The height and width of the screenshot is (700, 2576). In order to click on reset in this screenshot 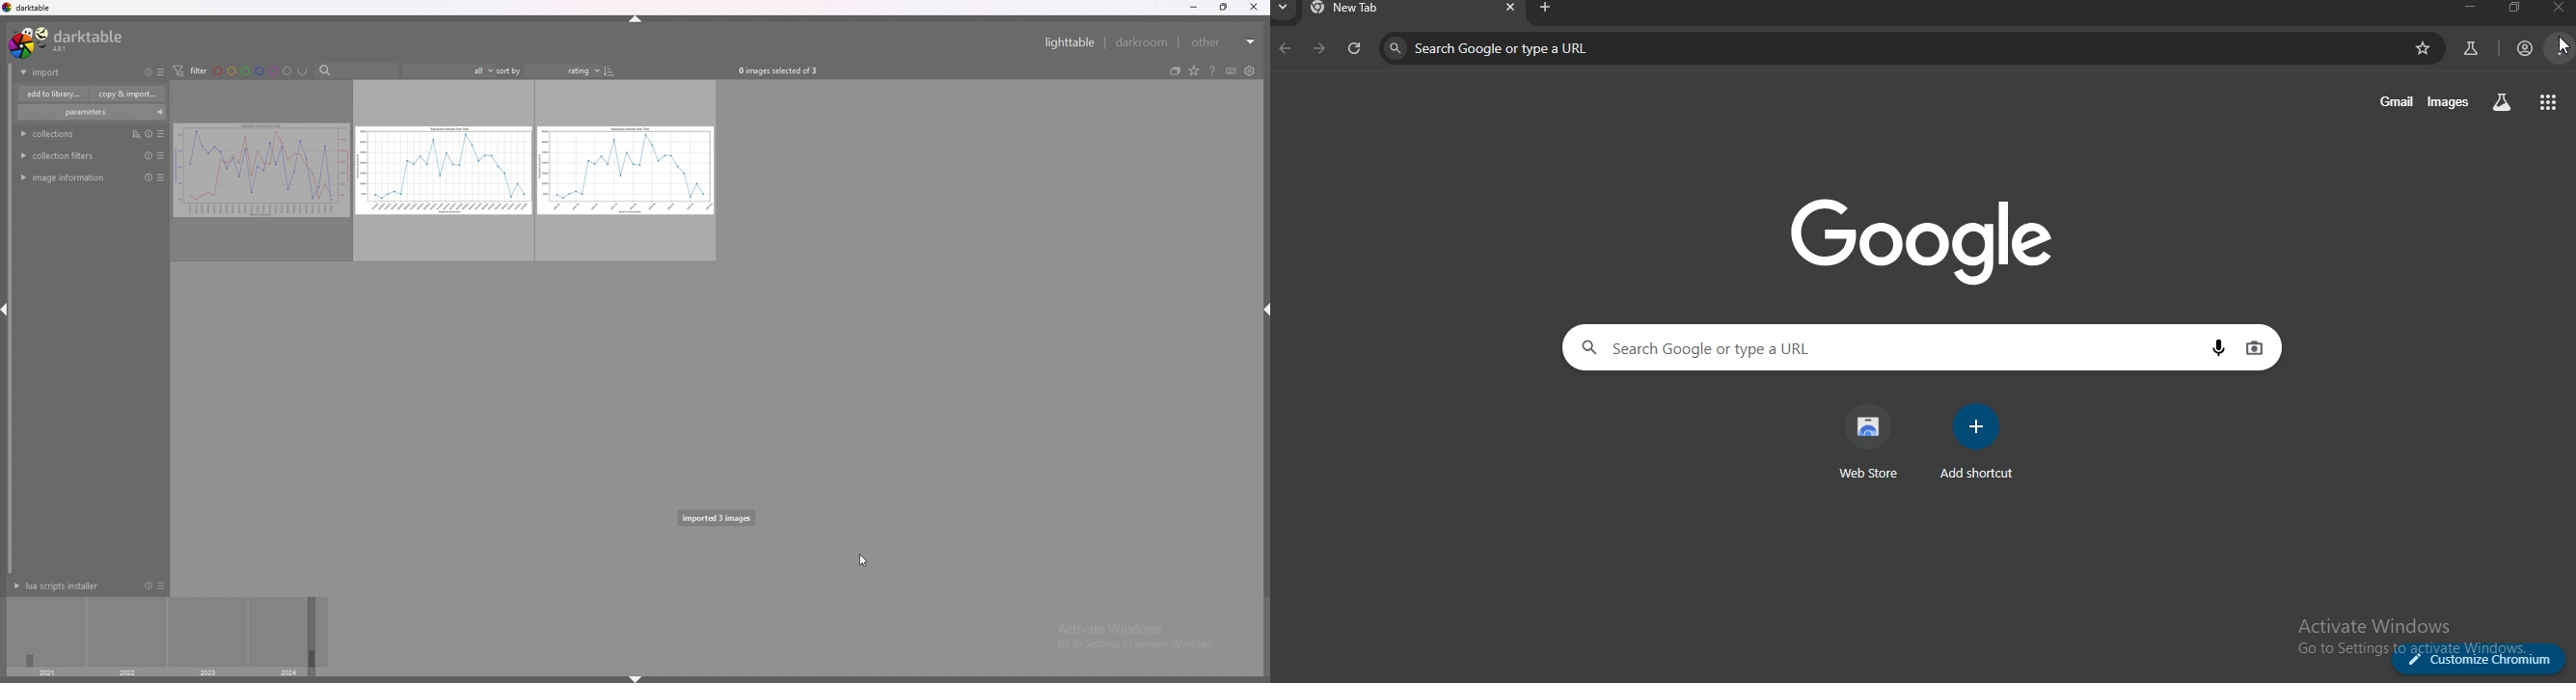, I will do `click(149, 73)`.